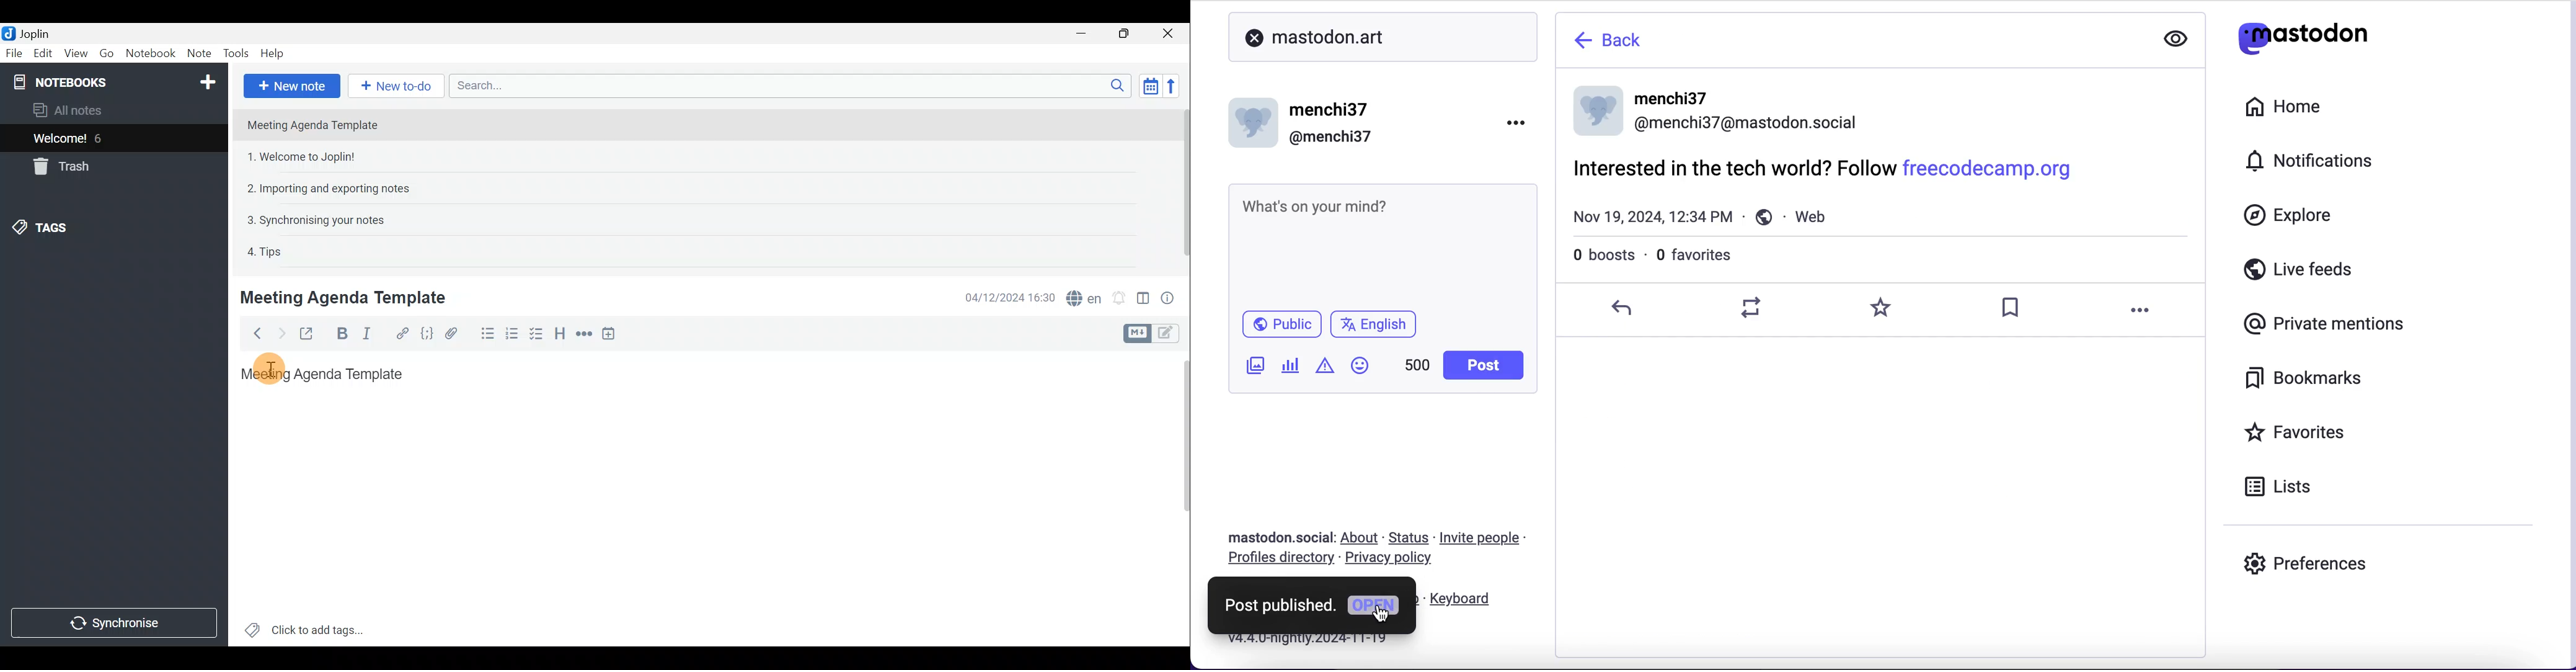 This screenshot has height=672, width=2576. Describe the element at coordinates (292, 86) in the screenshot. I see `New note` at that location.